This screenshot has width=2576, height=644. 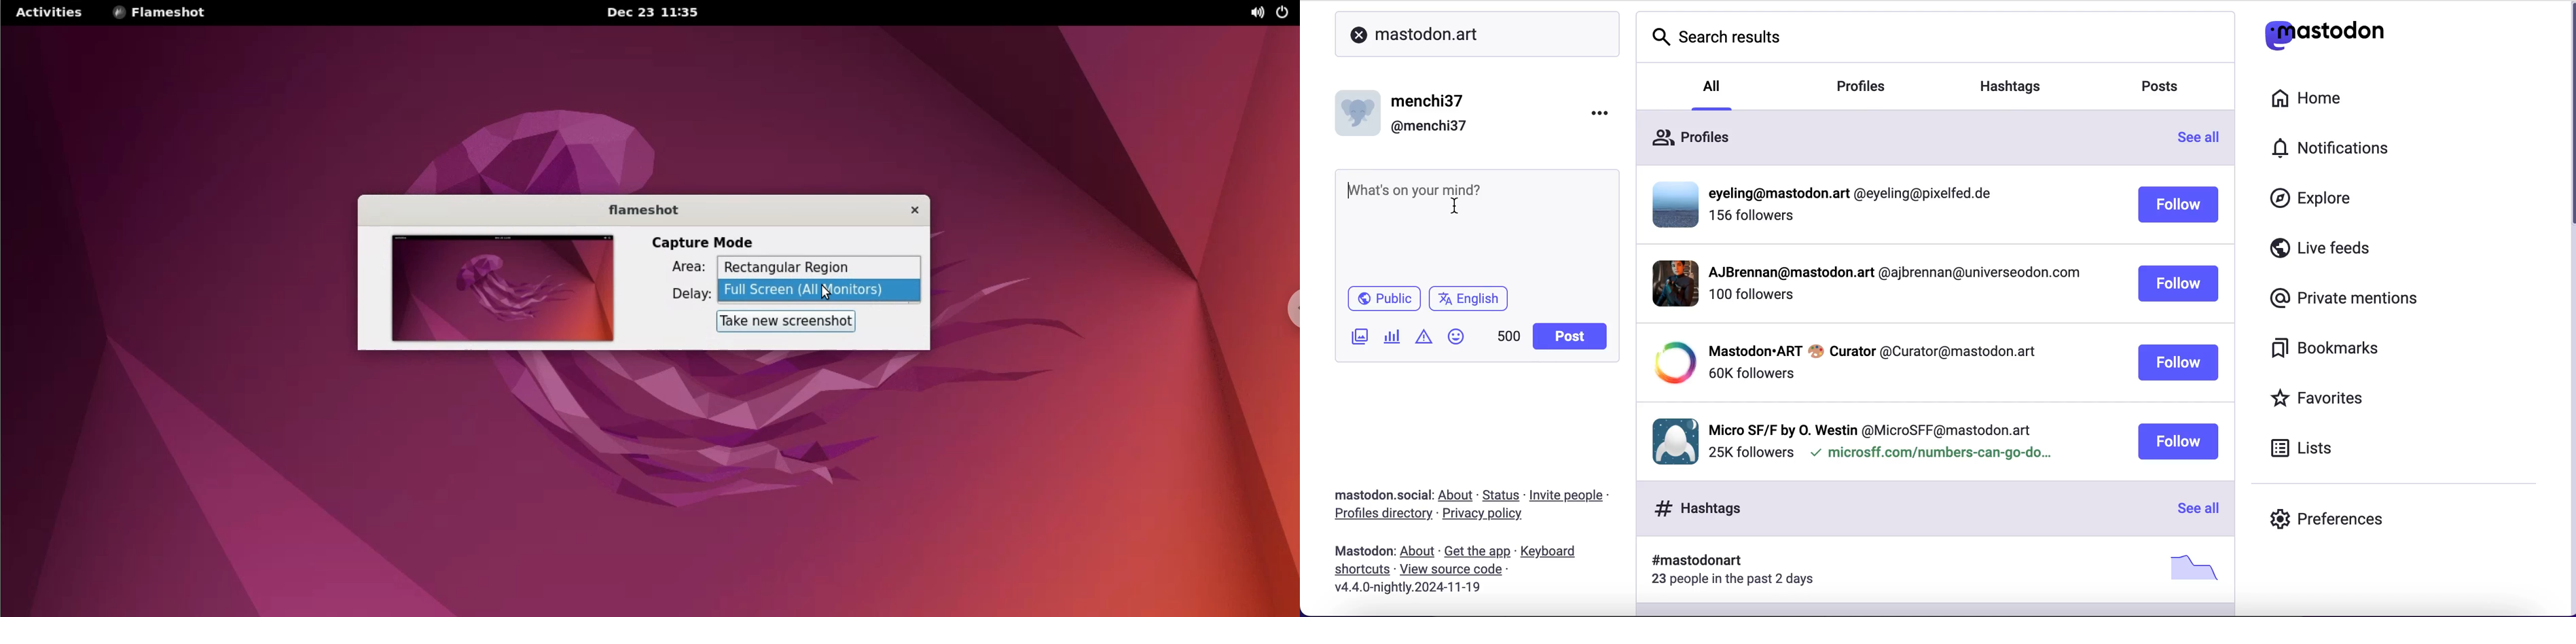 What do you see at coordinates (1256, 14) in the screenshot?
I see `sound options` at bounding box center [1256, 14].